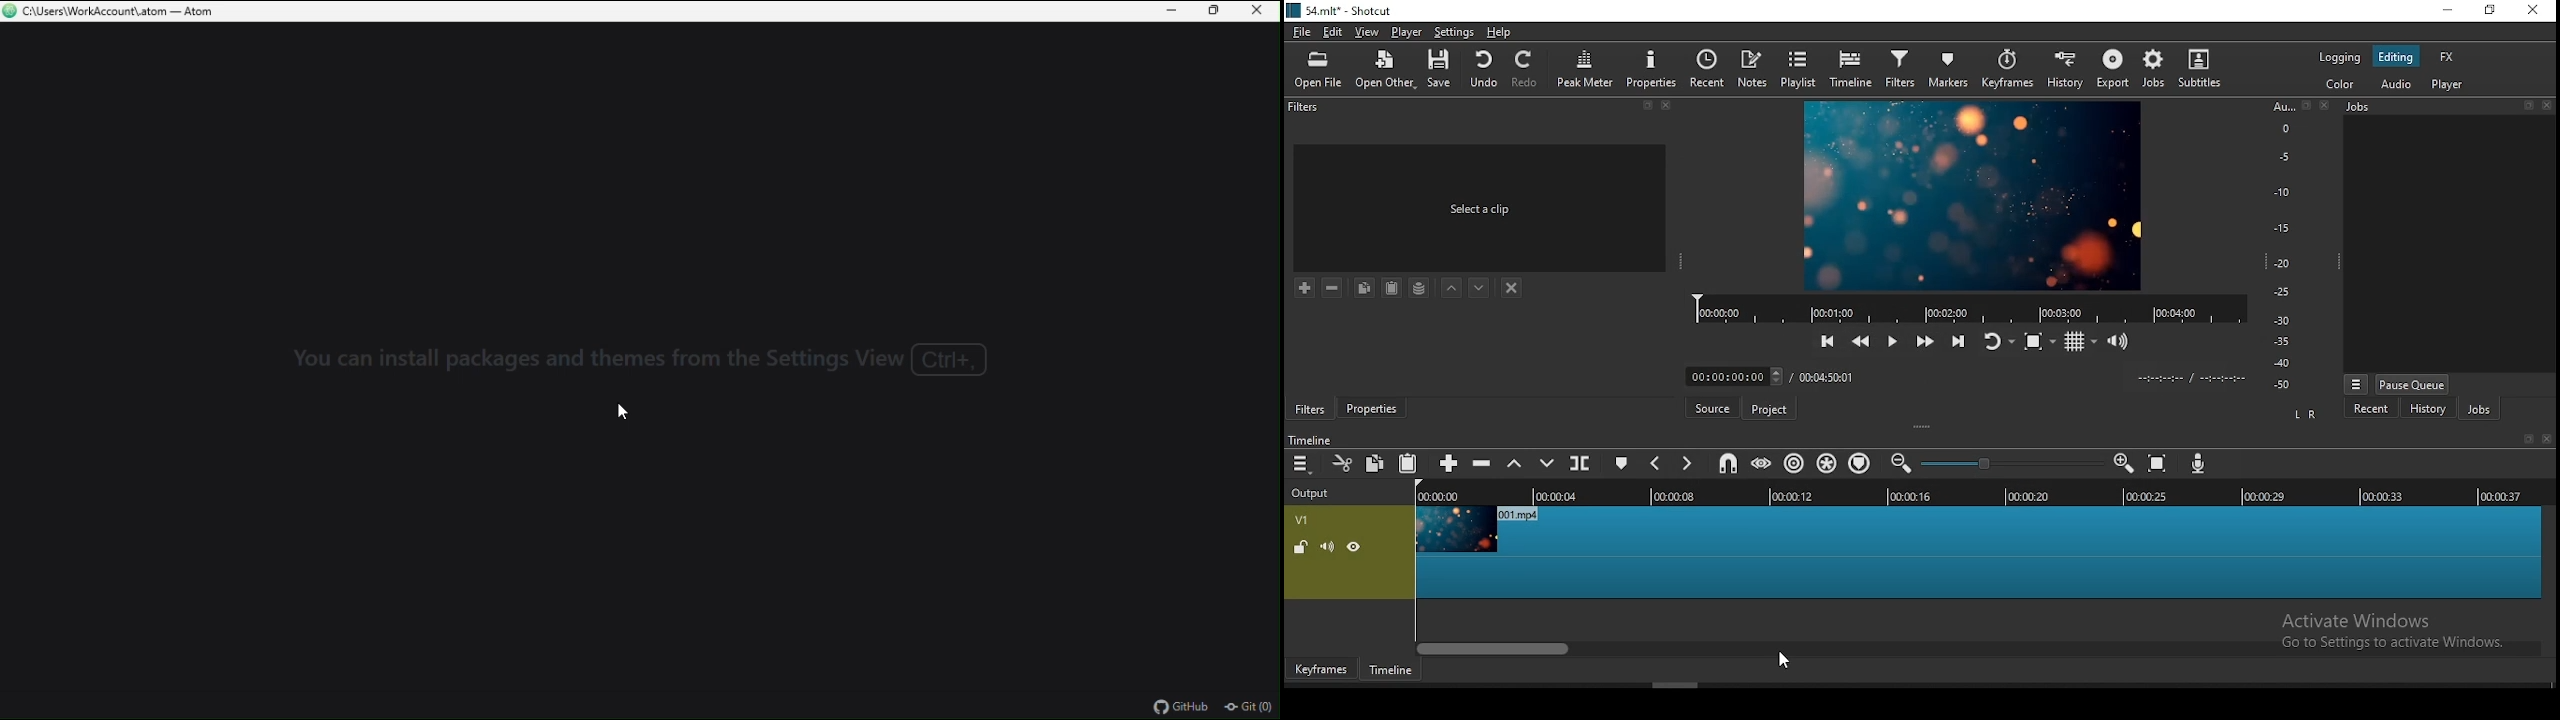  What do you see at coordinates (1924, 340) in the screenshot?
I see `play quickly forwards` at bounding box center [1924, 340].